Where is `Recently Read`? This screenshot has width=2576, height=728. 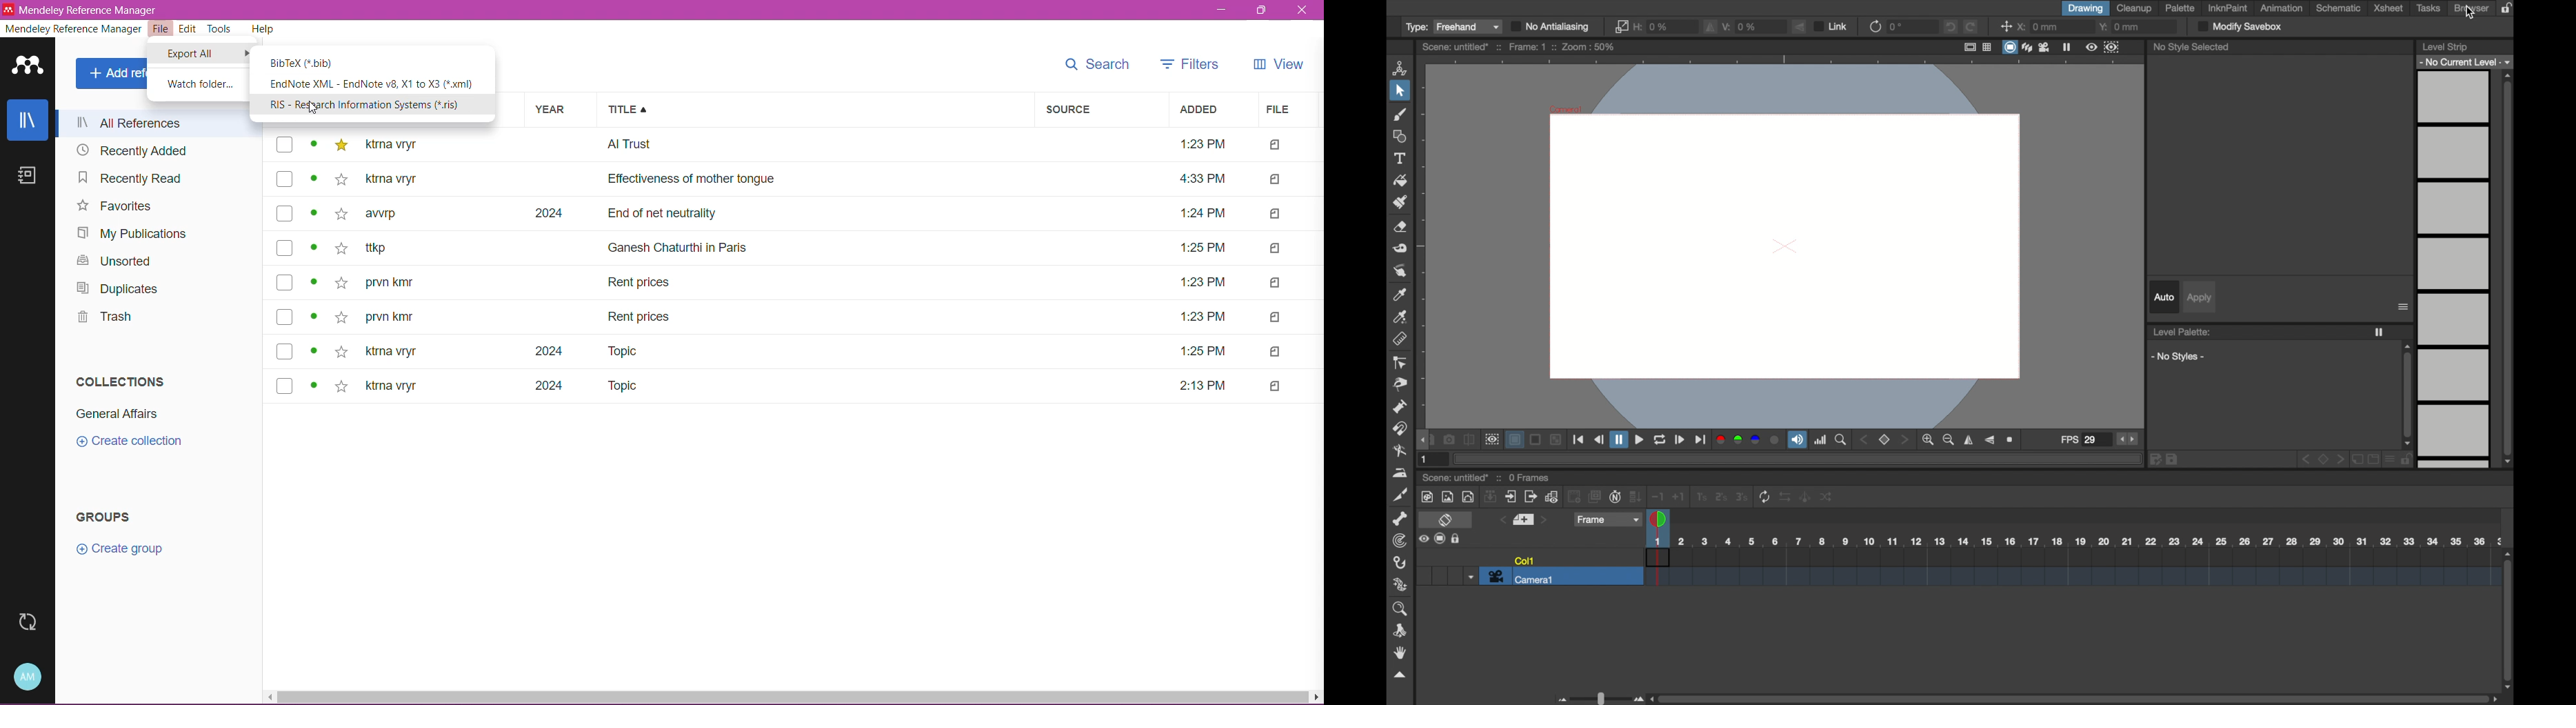 Recently Read is located at coordinates (127, 177).